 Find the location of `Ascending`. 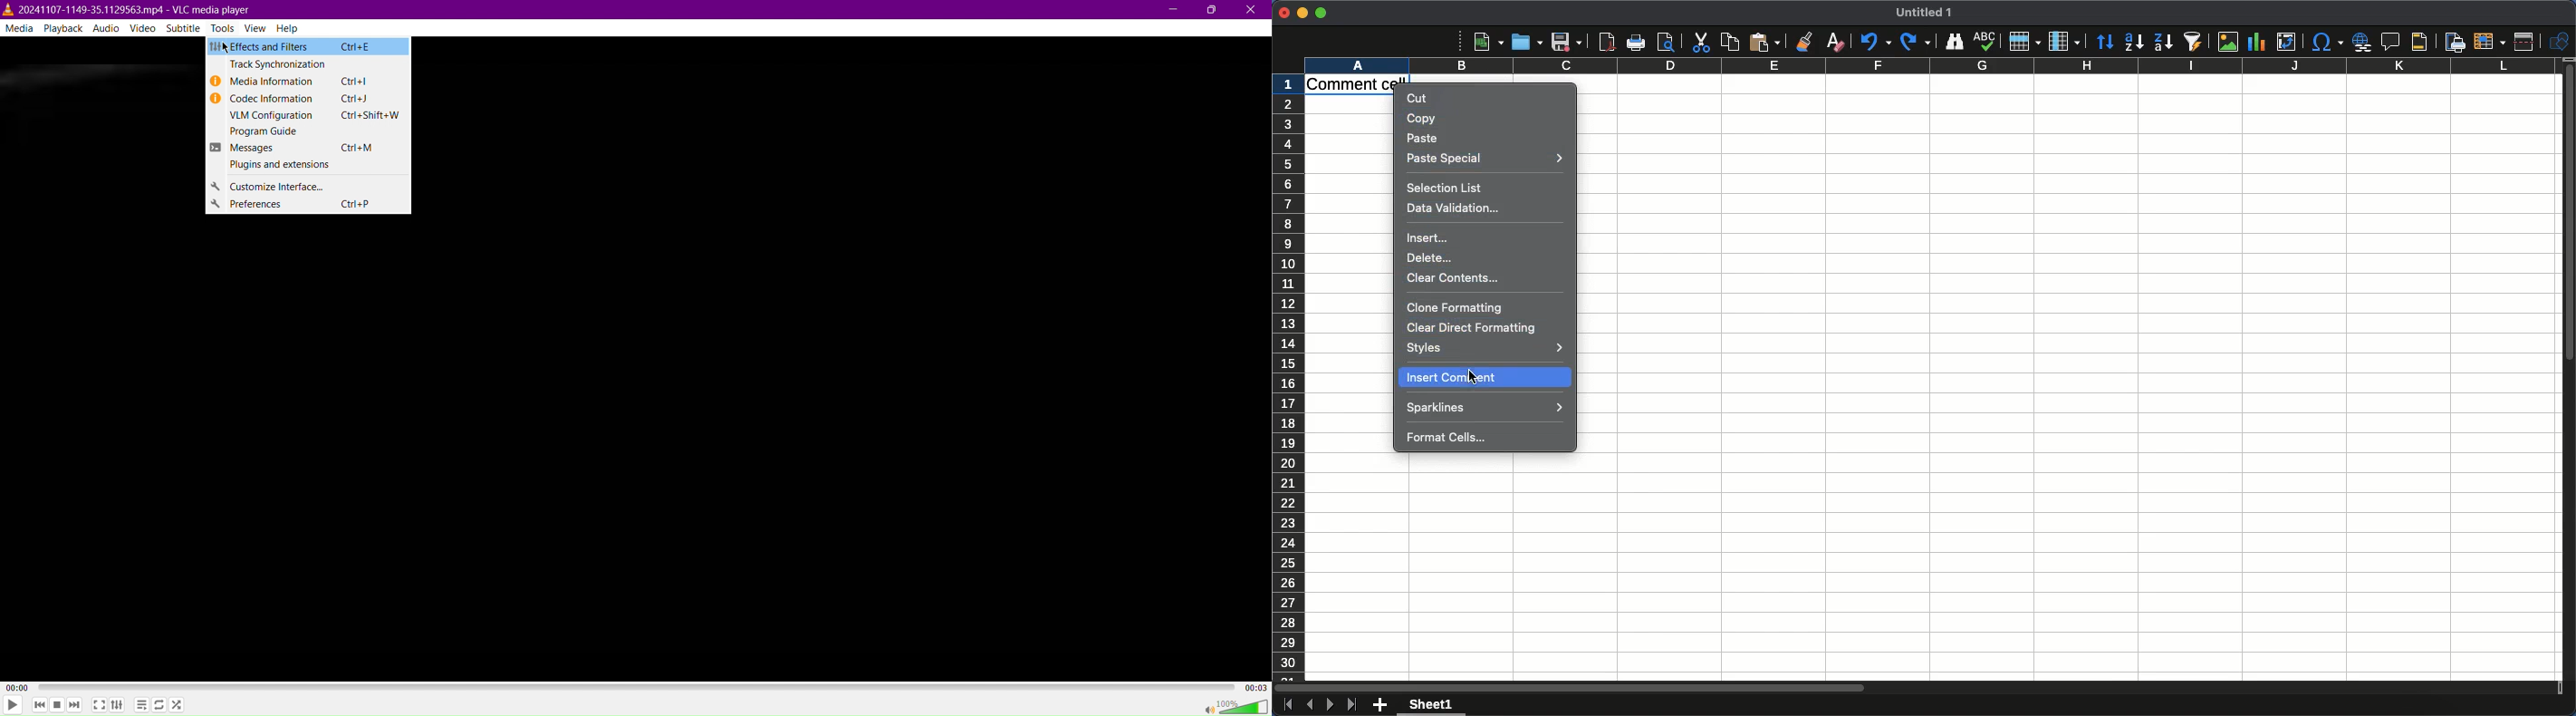

Ascending is located at coordinates (2131, 41).